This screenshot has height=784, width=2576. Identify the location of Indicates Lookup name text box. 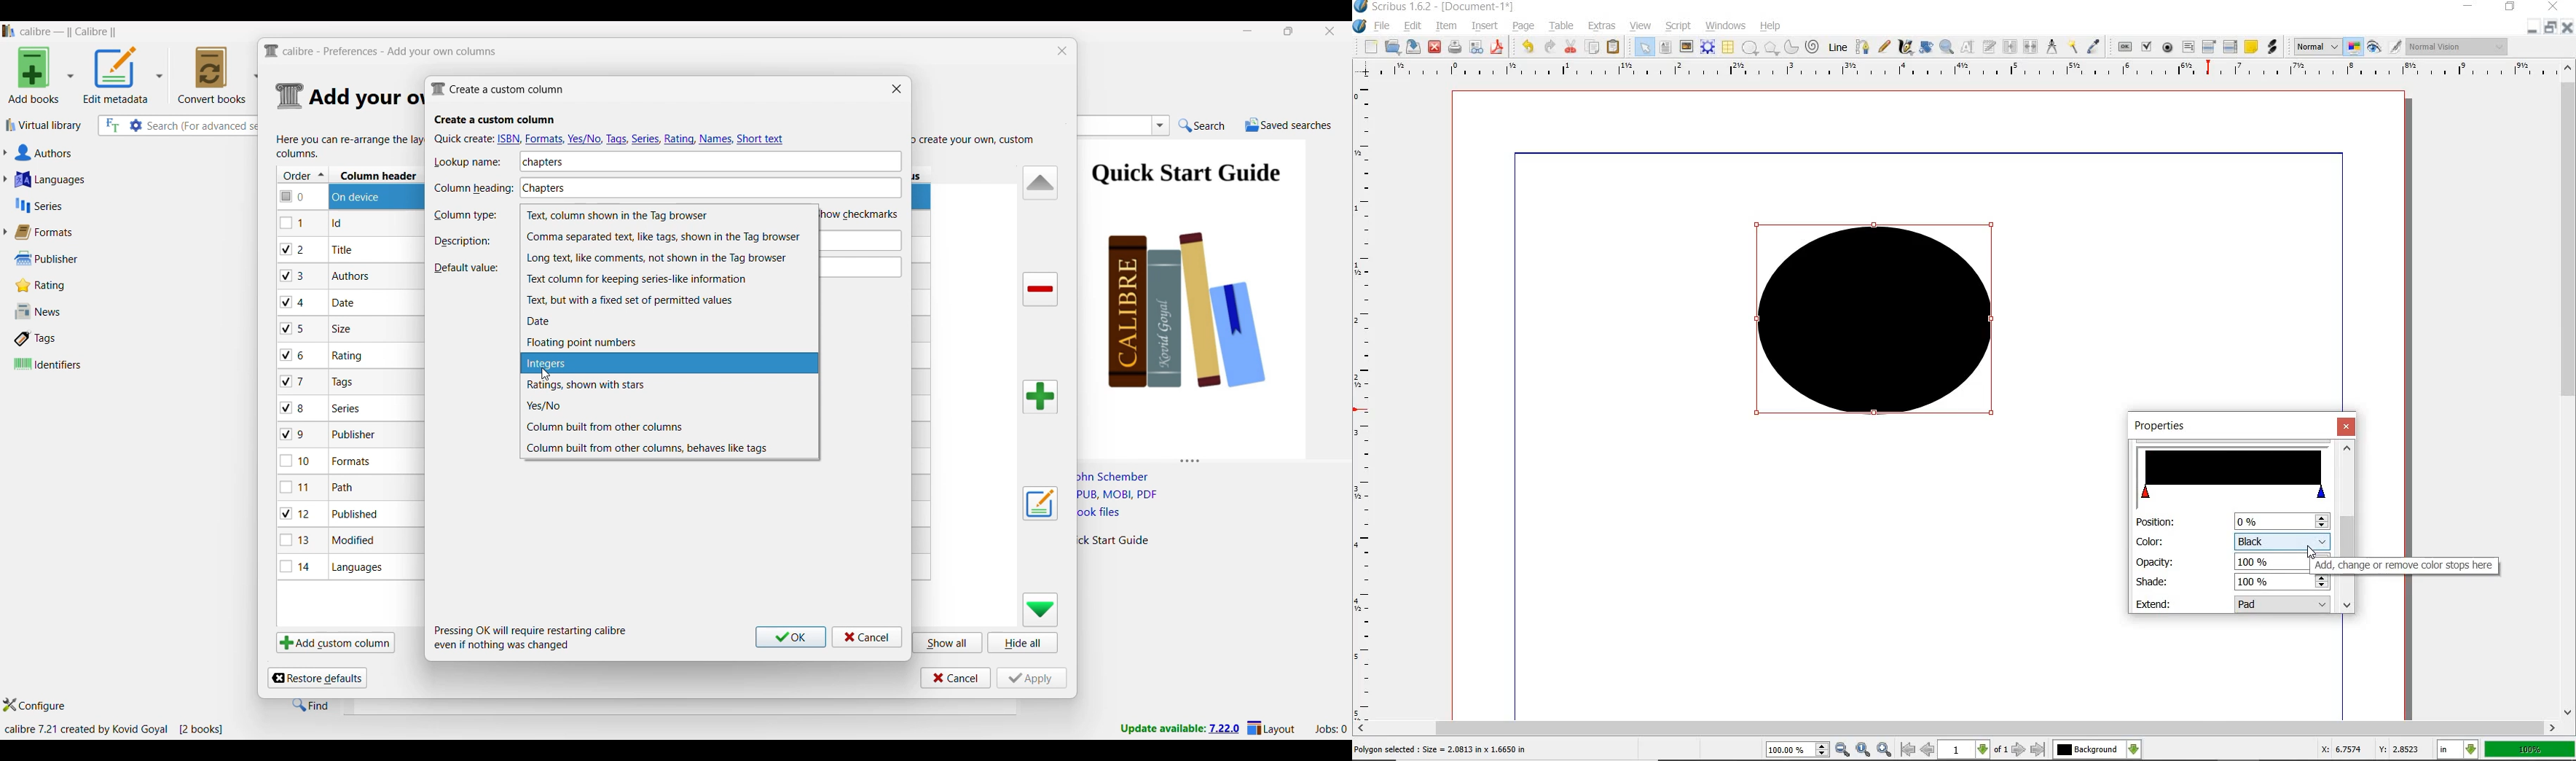
(473, 162).